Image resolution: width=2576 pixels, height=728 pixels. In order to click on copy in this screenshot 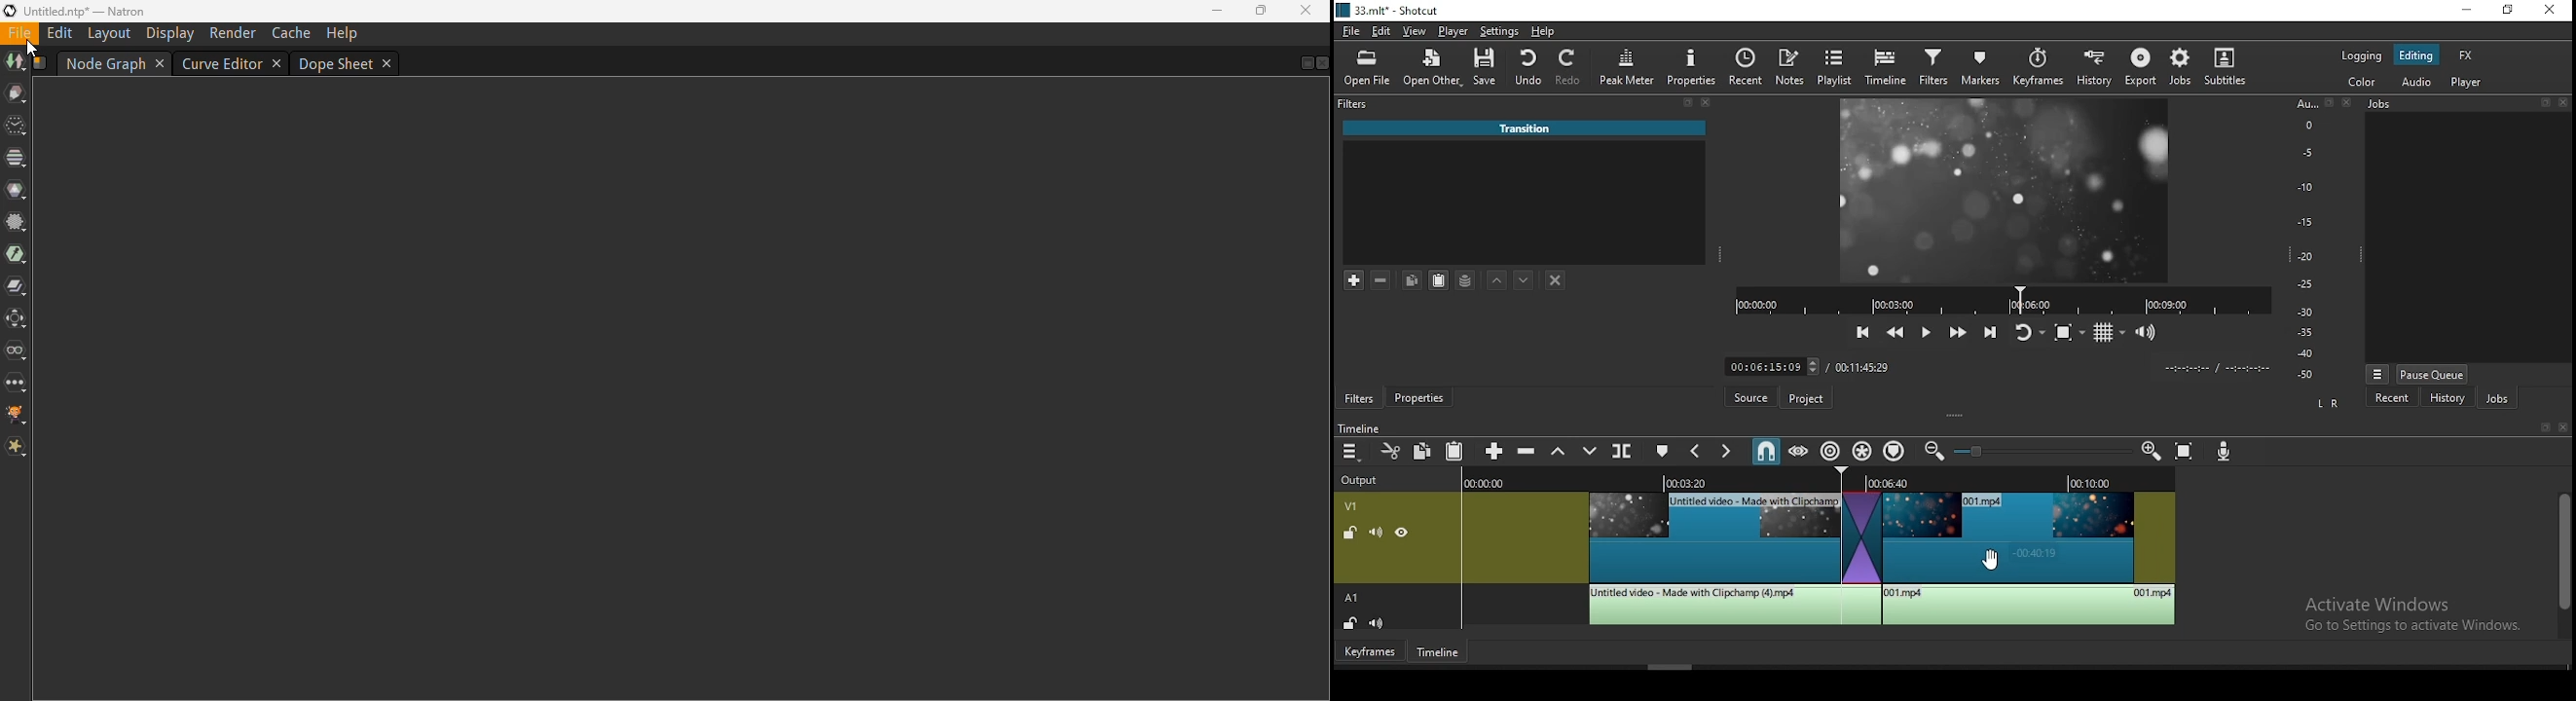, I will do `click(1426, 451)`.